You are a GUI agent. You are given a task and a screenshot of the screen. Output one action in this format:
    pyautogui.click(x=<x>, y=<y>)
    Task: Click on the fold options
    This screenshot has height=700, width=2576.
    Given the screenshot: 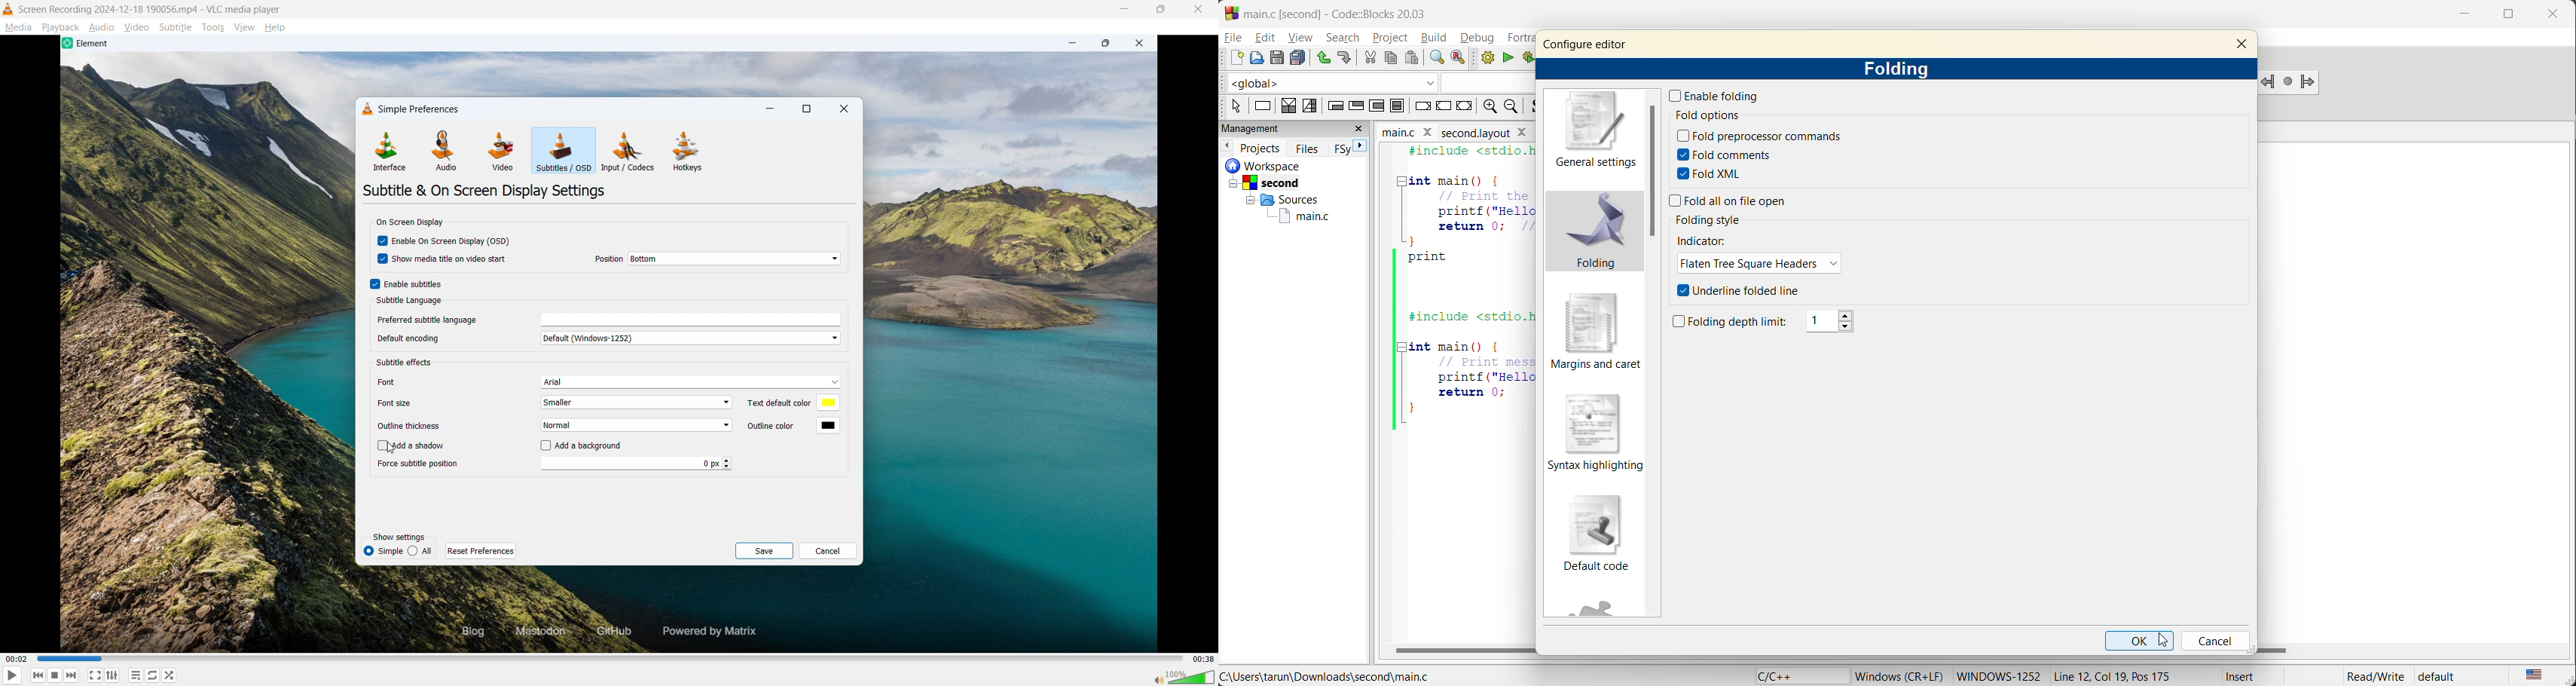 What is the action you would take?
    pyautogui.click(x=1707, y=115)
    